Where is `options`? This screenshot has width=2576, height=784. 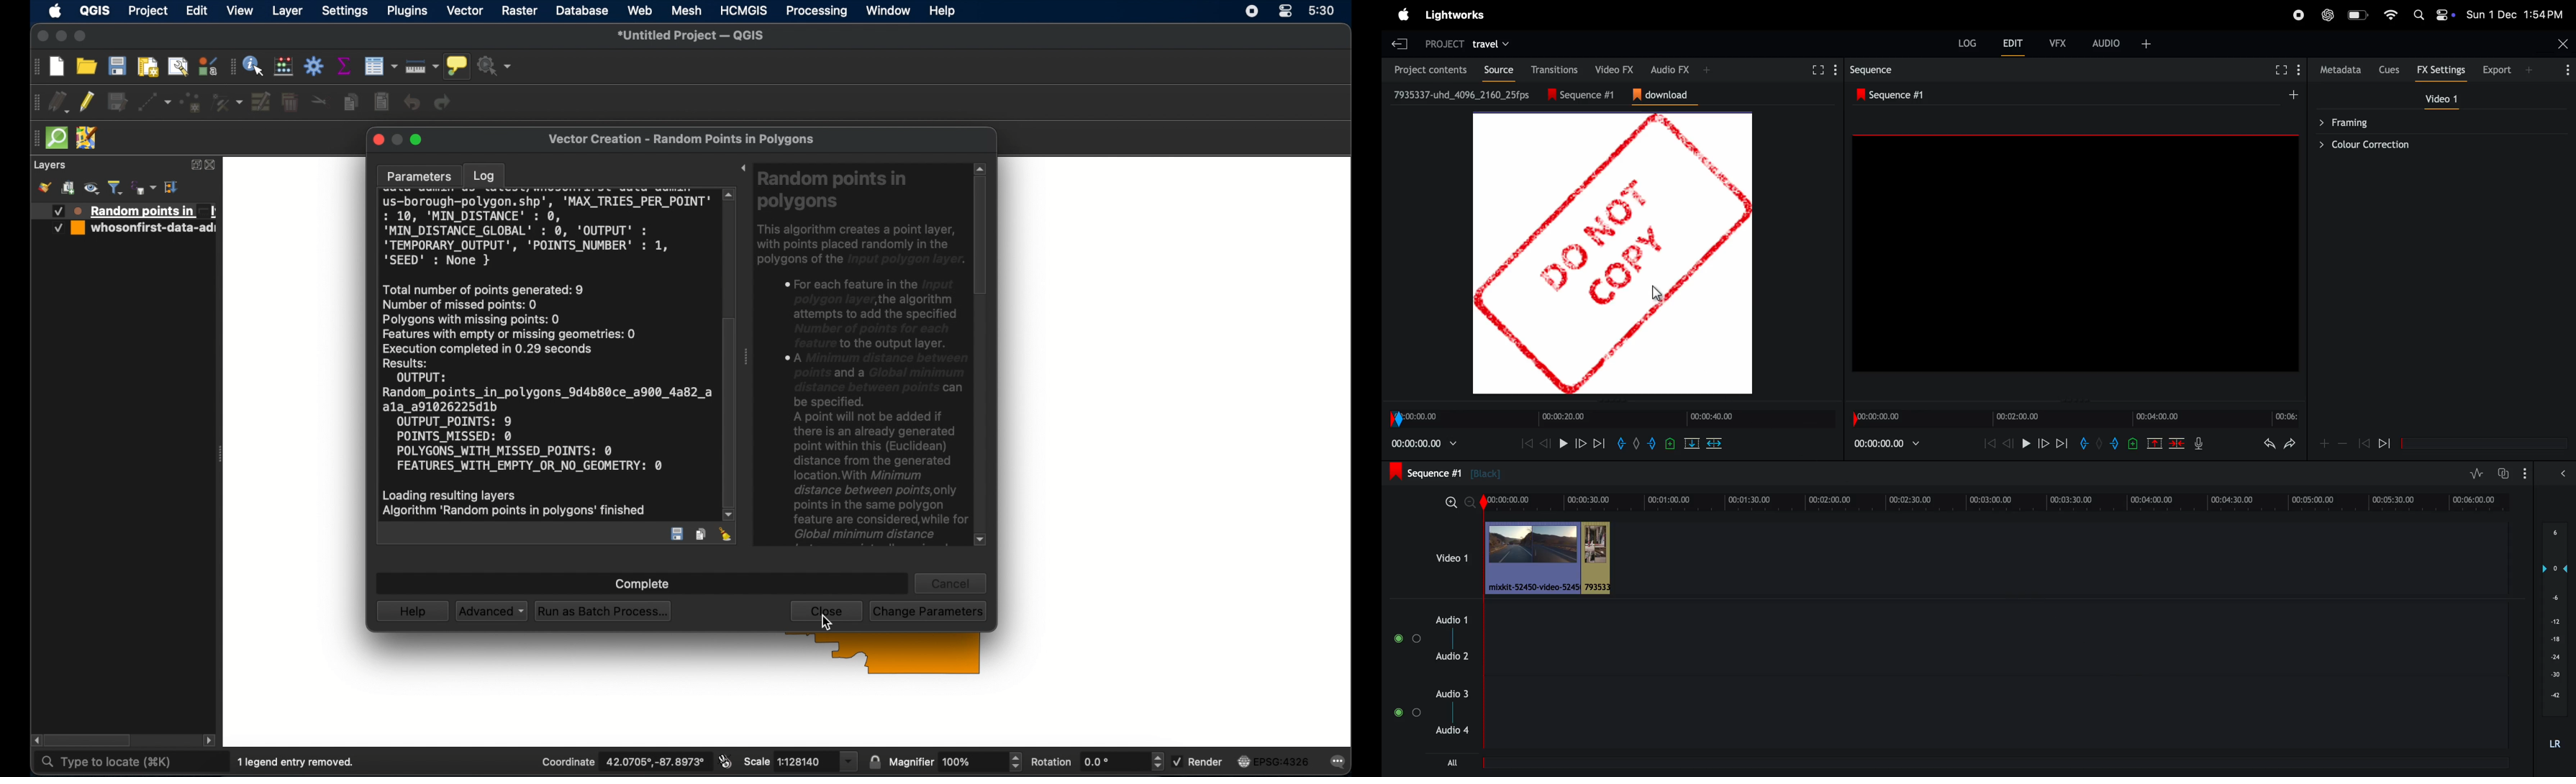 options is located at coordinates (2525, 473).